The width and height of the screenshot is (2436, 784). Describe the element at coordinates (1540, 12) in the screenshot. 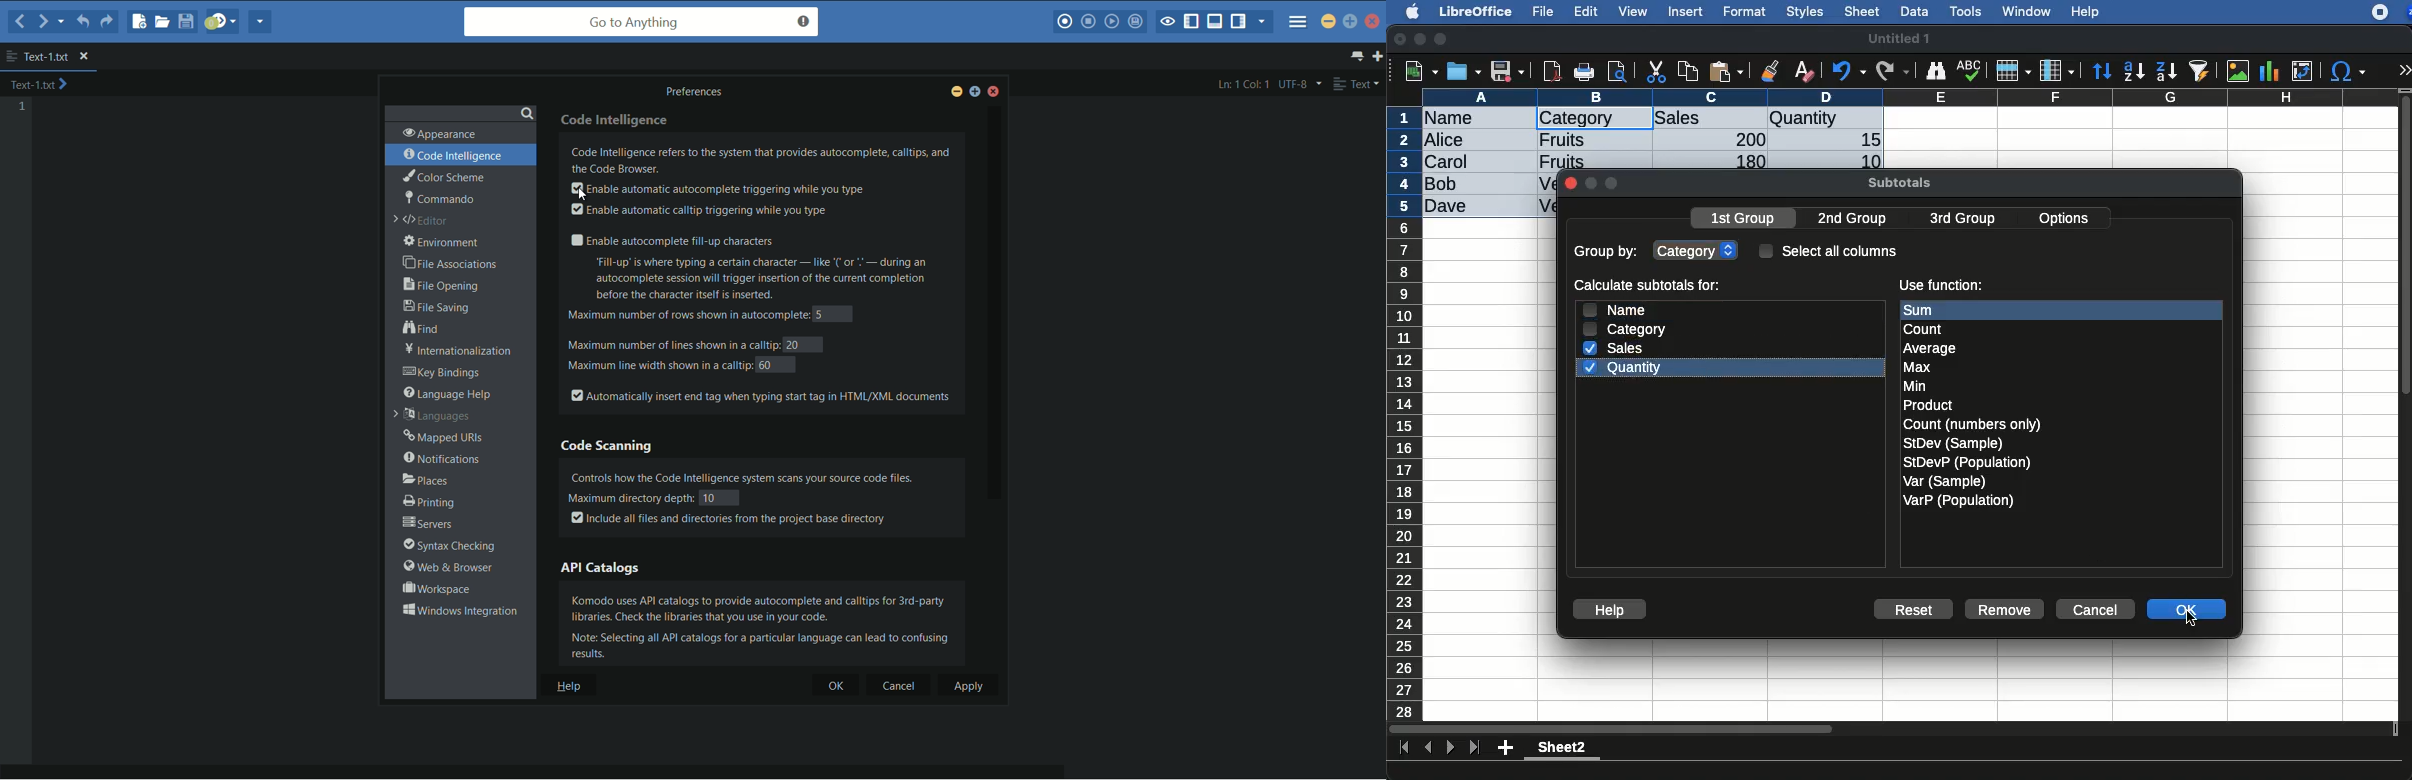

I see `file` at that location.